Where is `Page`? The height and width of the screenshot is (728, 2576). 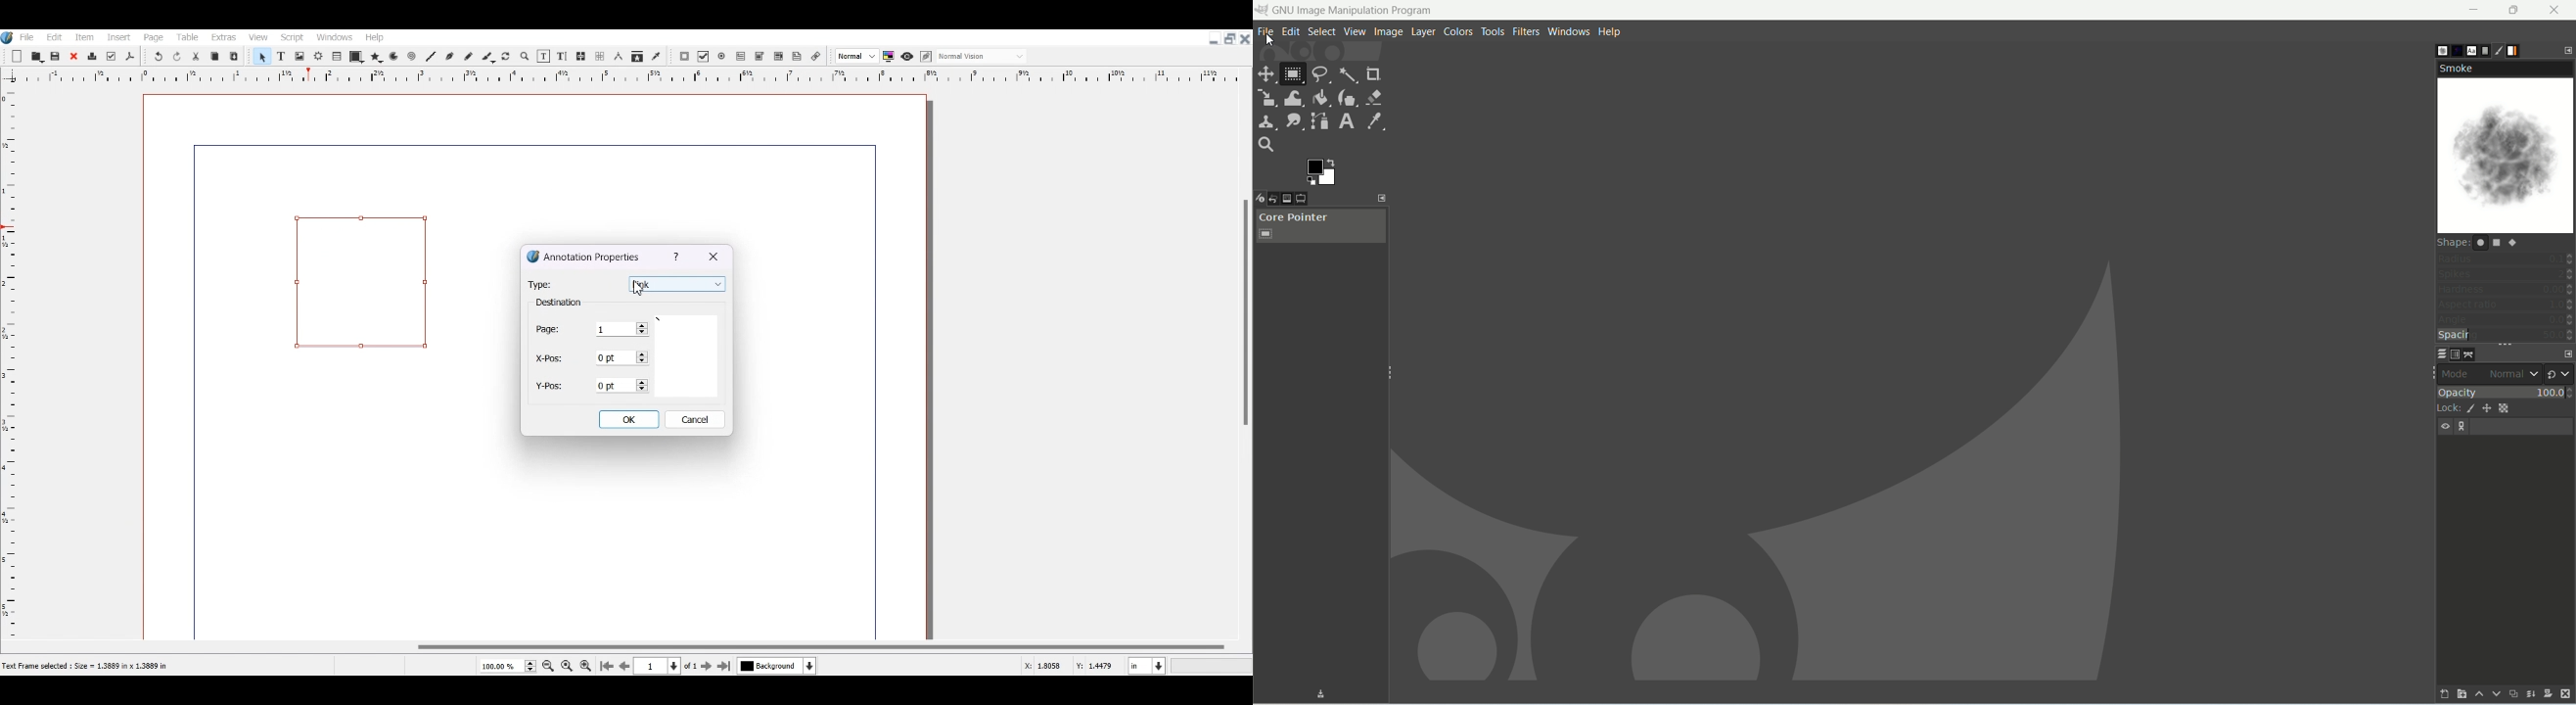 Page is located at coordinates (154, 37).